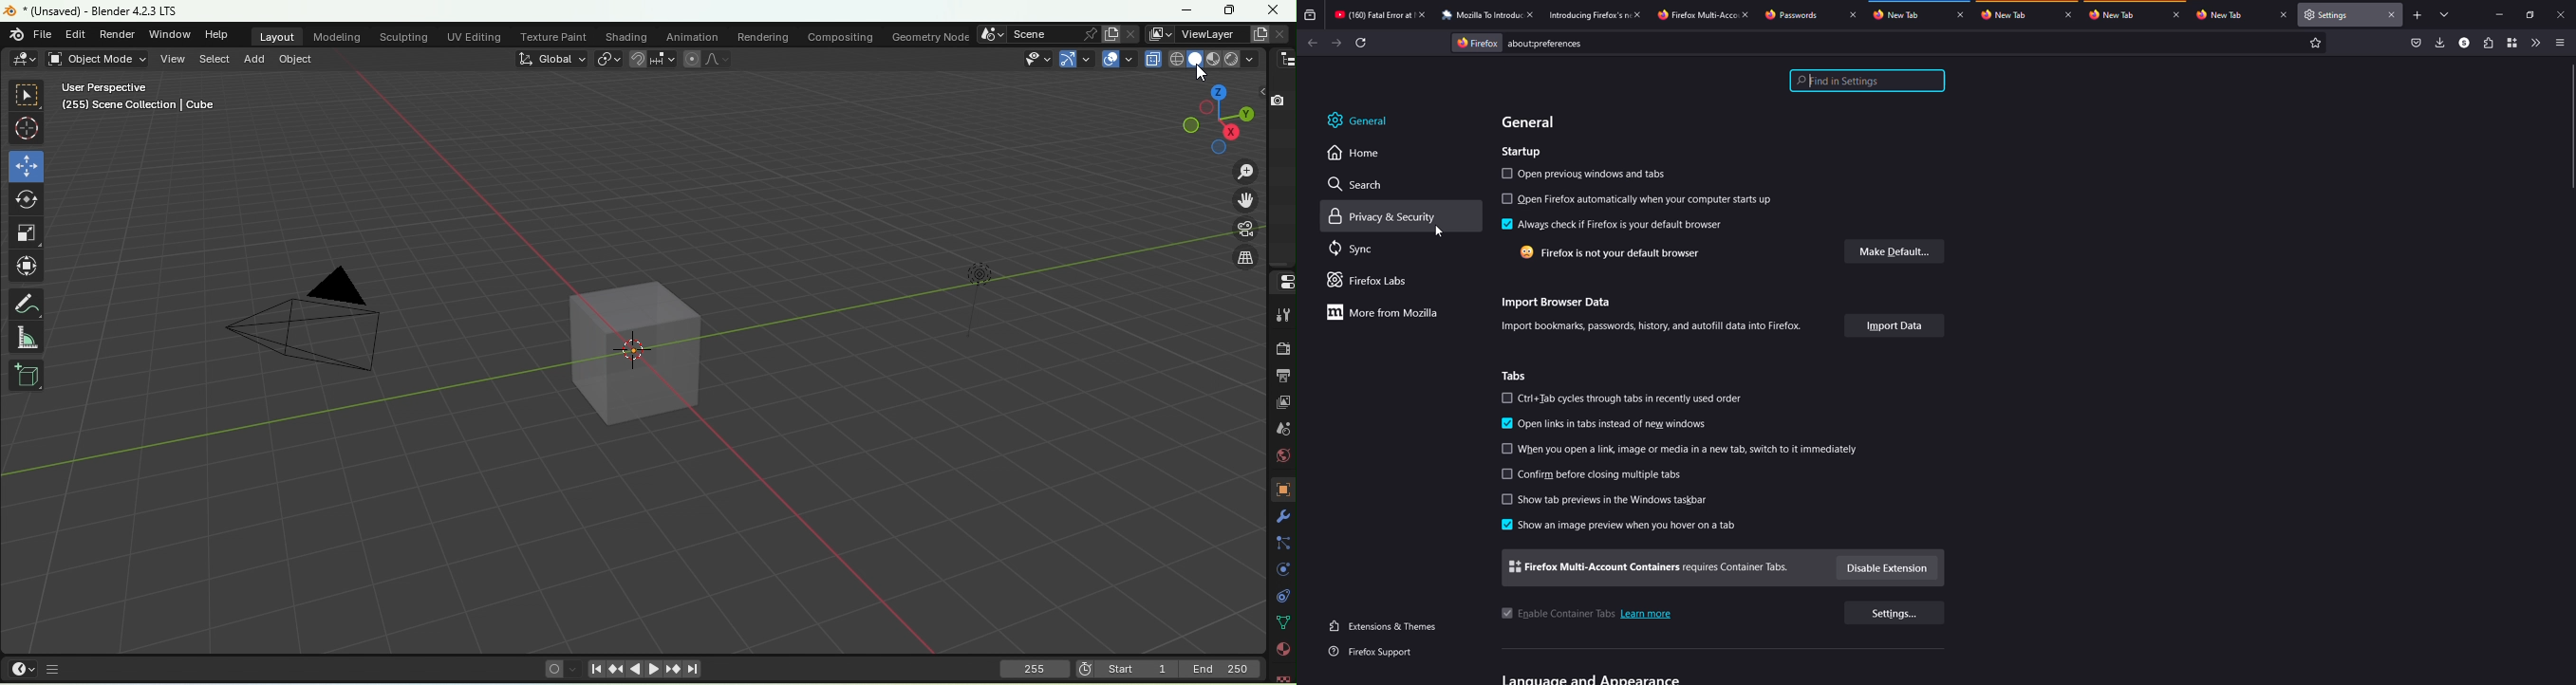 This screenshot has height=700, width=2576. Describe the element at coordinates (1280, 517) in the screenshot. I see `Modifiers` at that location.